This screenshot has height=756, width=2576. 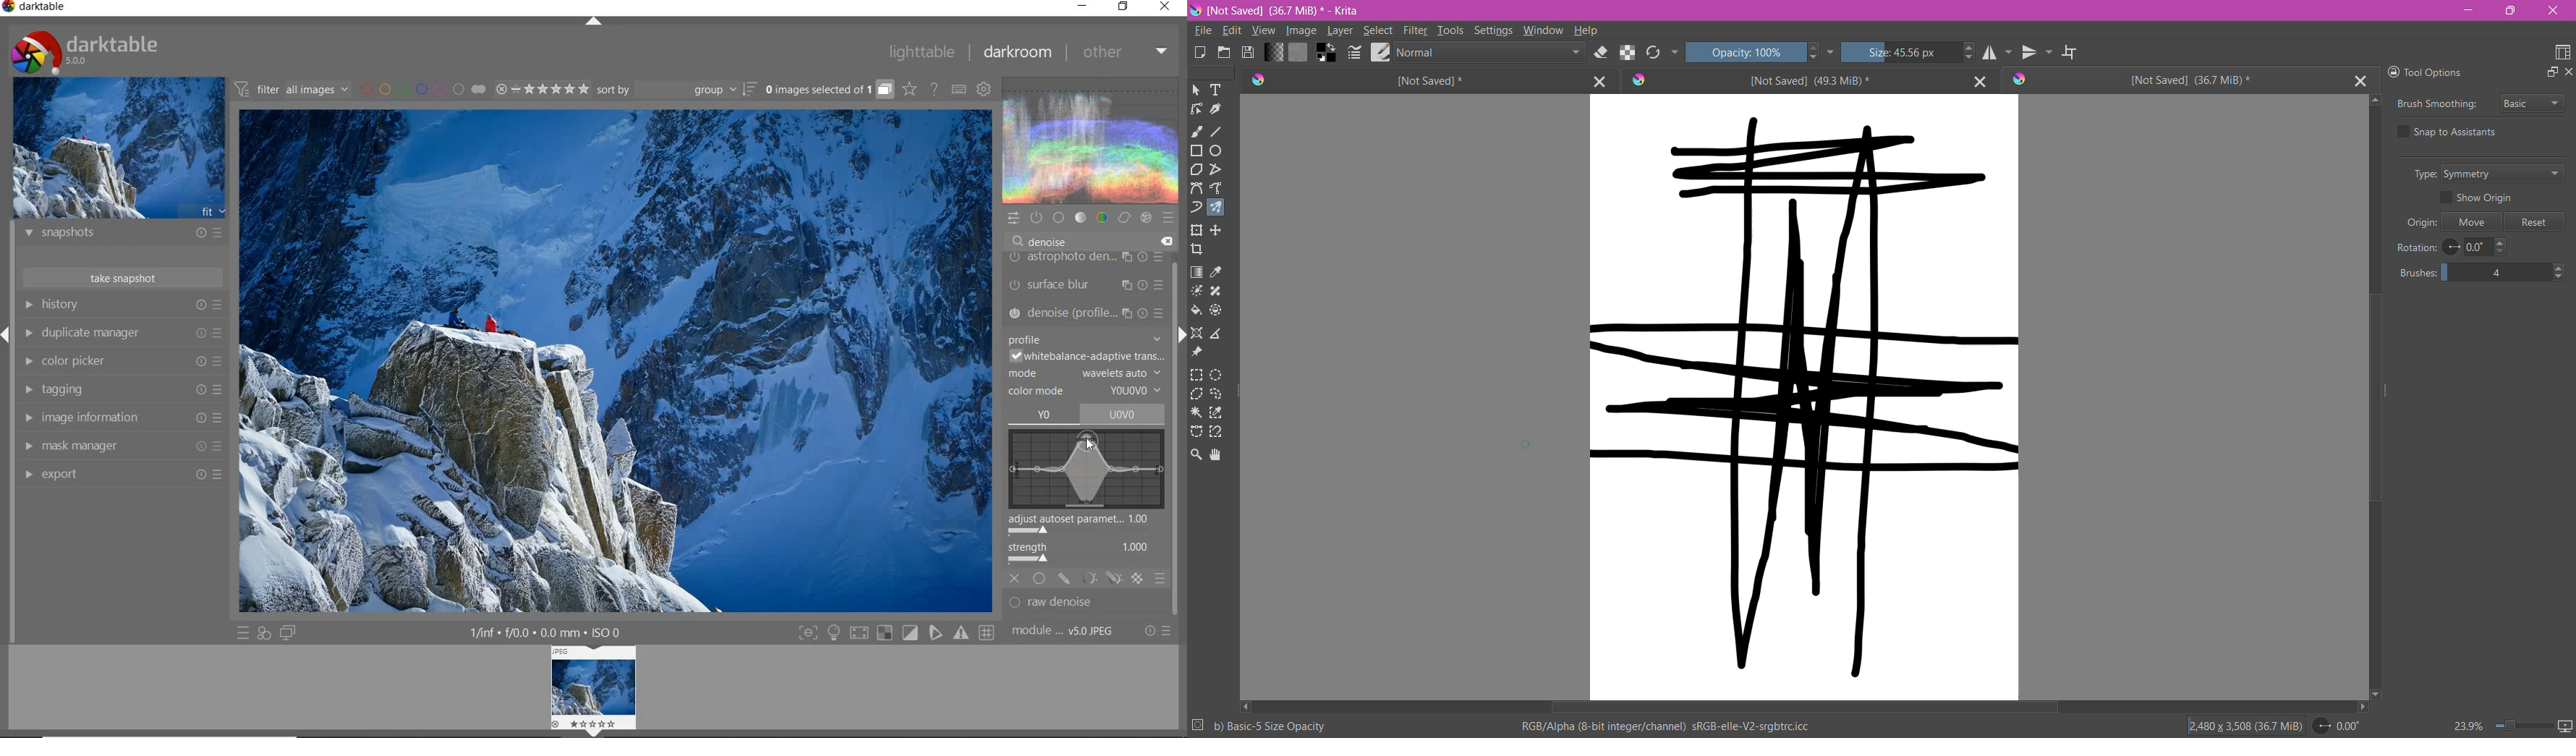 What do you see at coordinates (1744, 54) in the screenshot?
I see `Set Opacity of the Brush` at bounding box center [1744, 54].